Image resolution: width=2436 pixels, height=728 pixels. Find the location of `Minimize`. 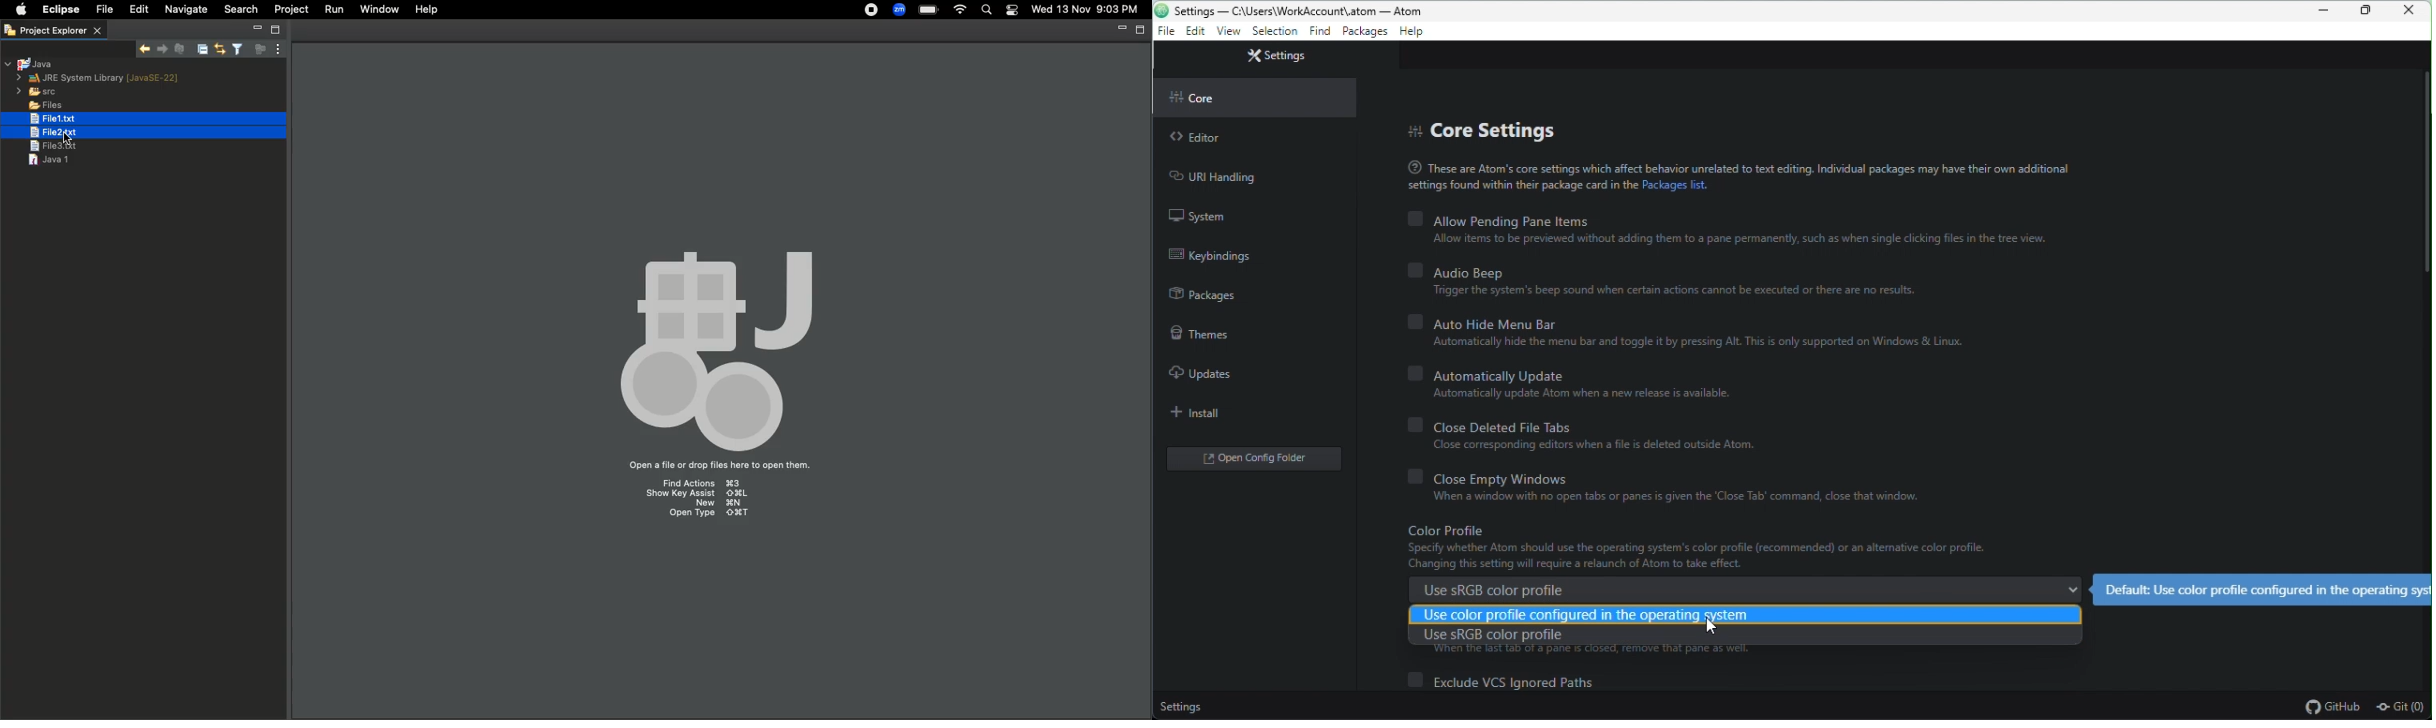

Minimize is located at coordinates (2326, 11).